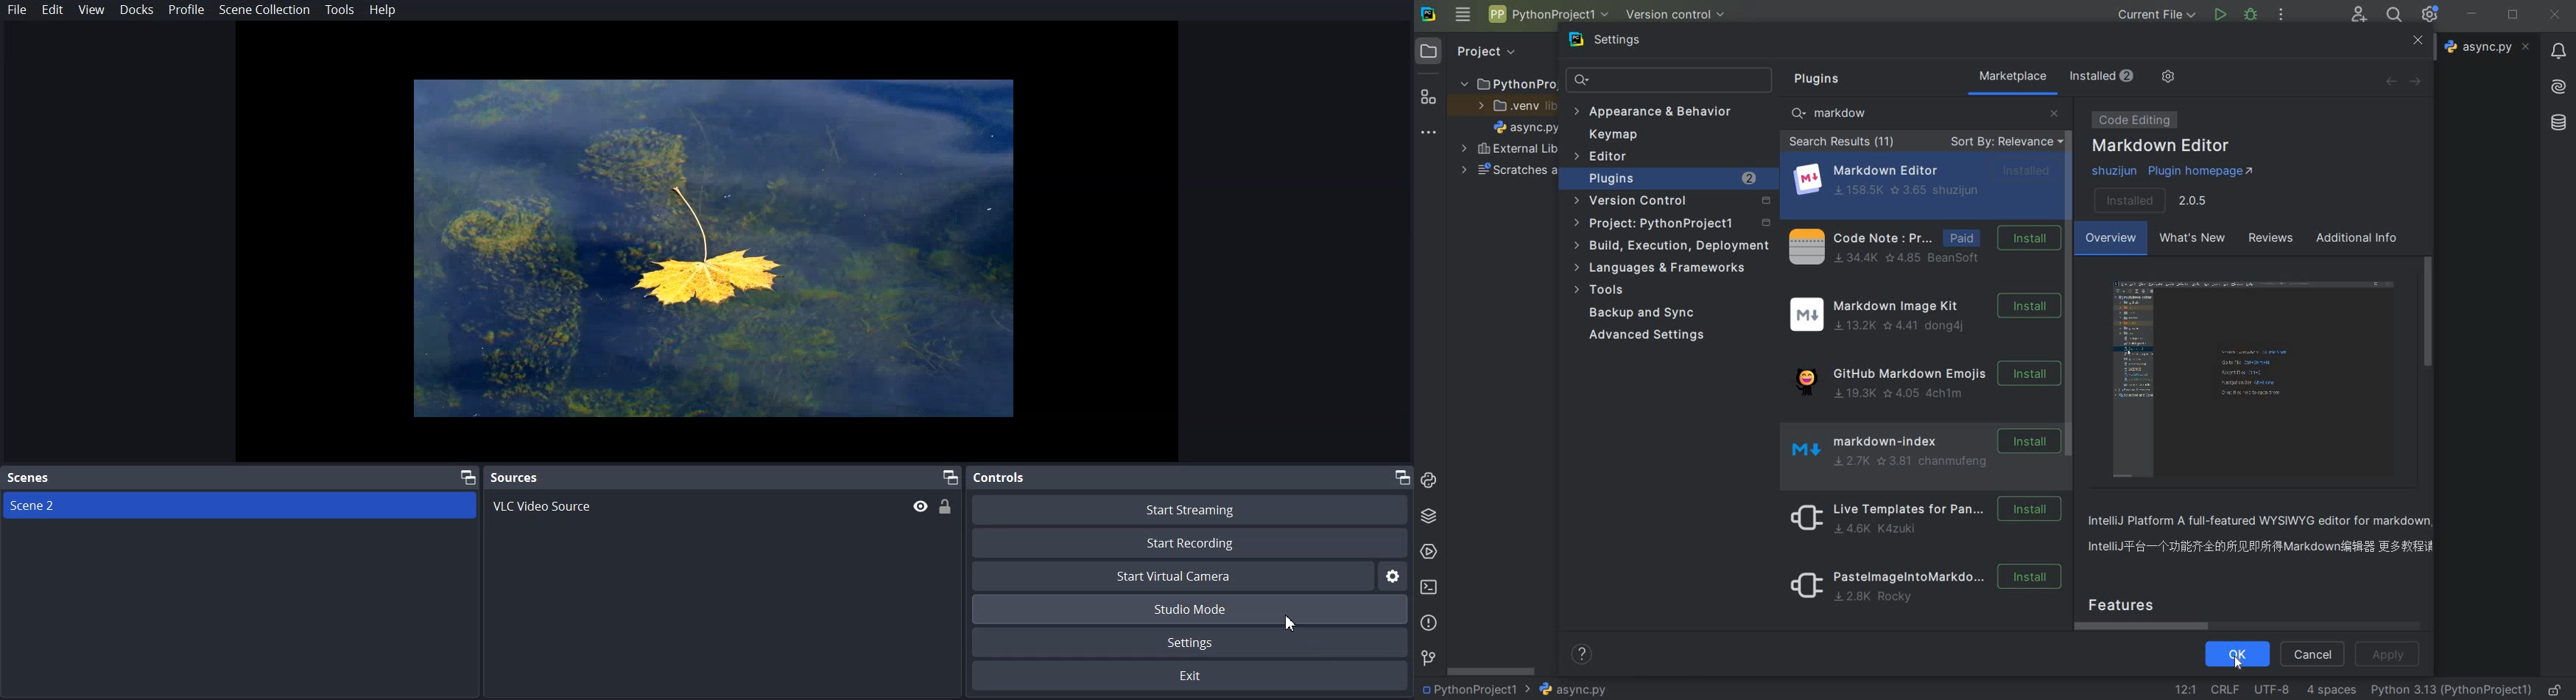 The width and height of the screenshot is (2576, 700). What do you see at coordinates (52, 10) in the screenshot?
I see `Edit` at bounding box center [52, 10].